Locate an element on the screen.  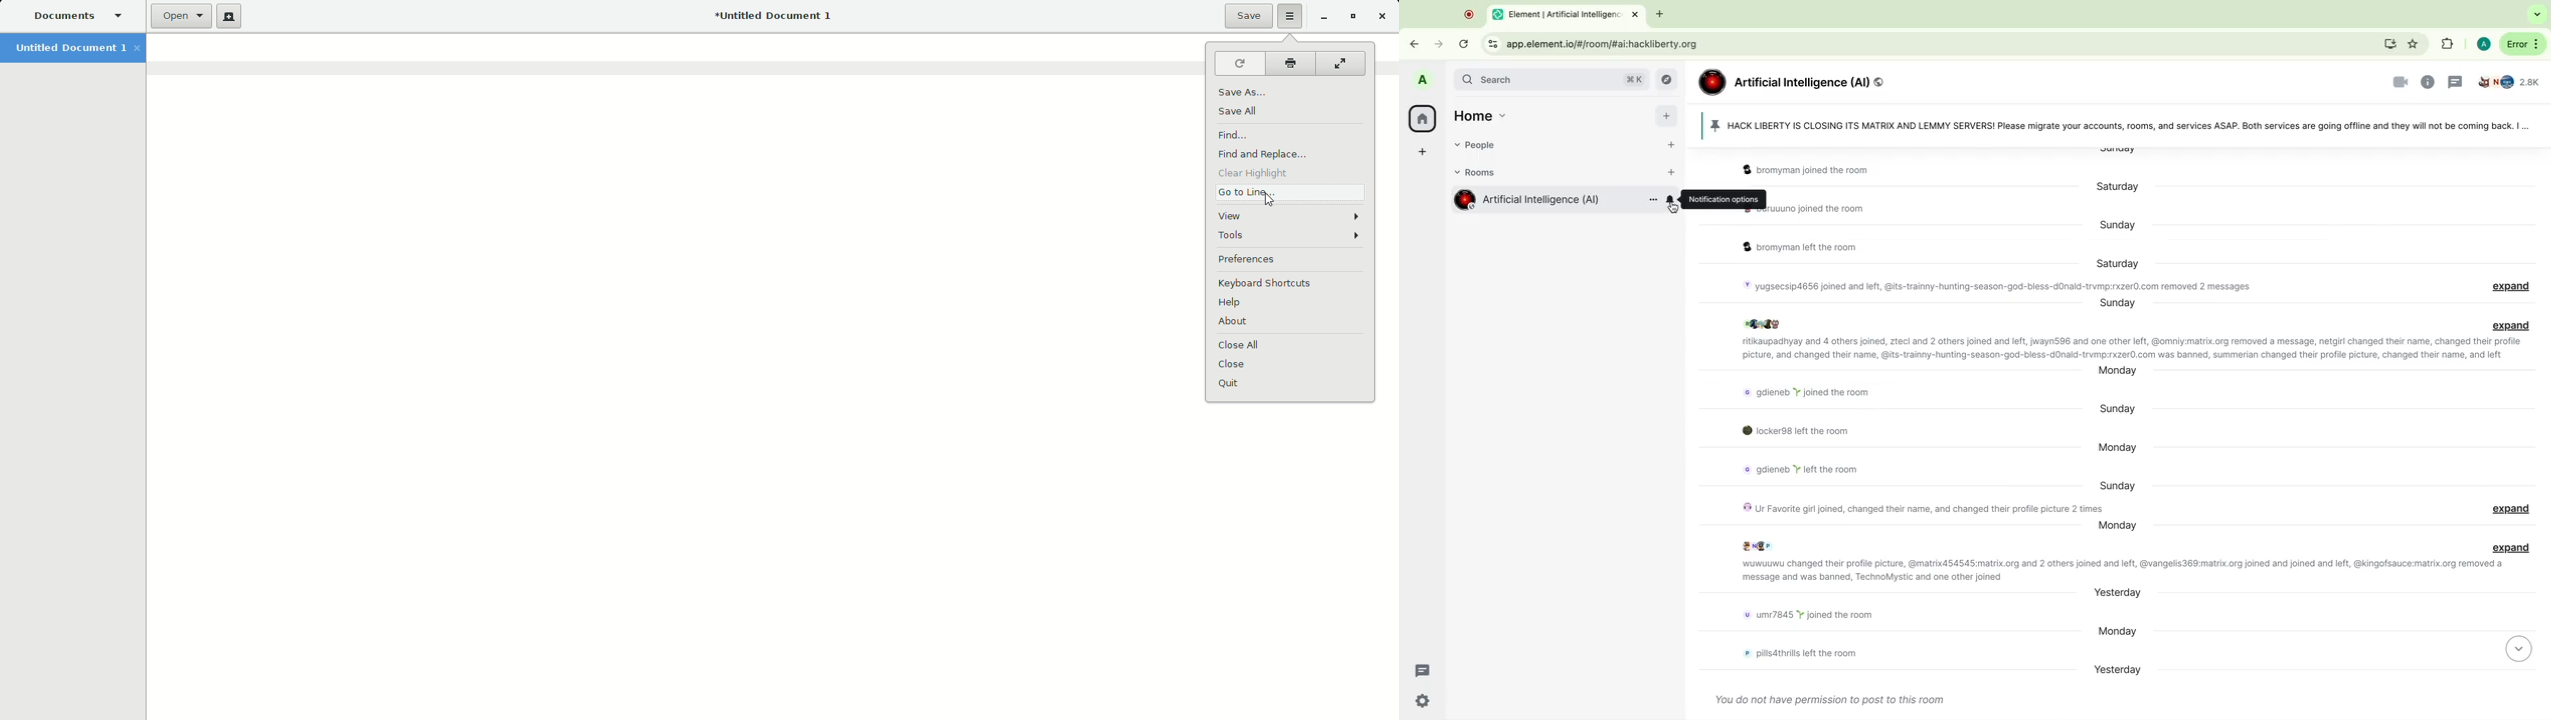
Day is located at coordinates (2116, 449).